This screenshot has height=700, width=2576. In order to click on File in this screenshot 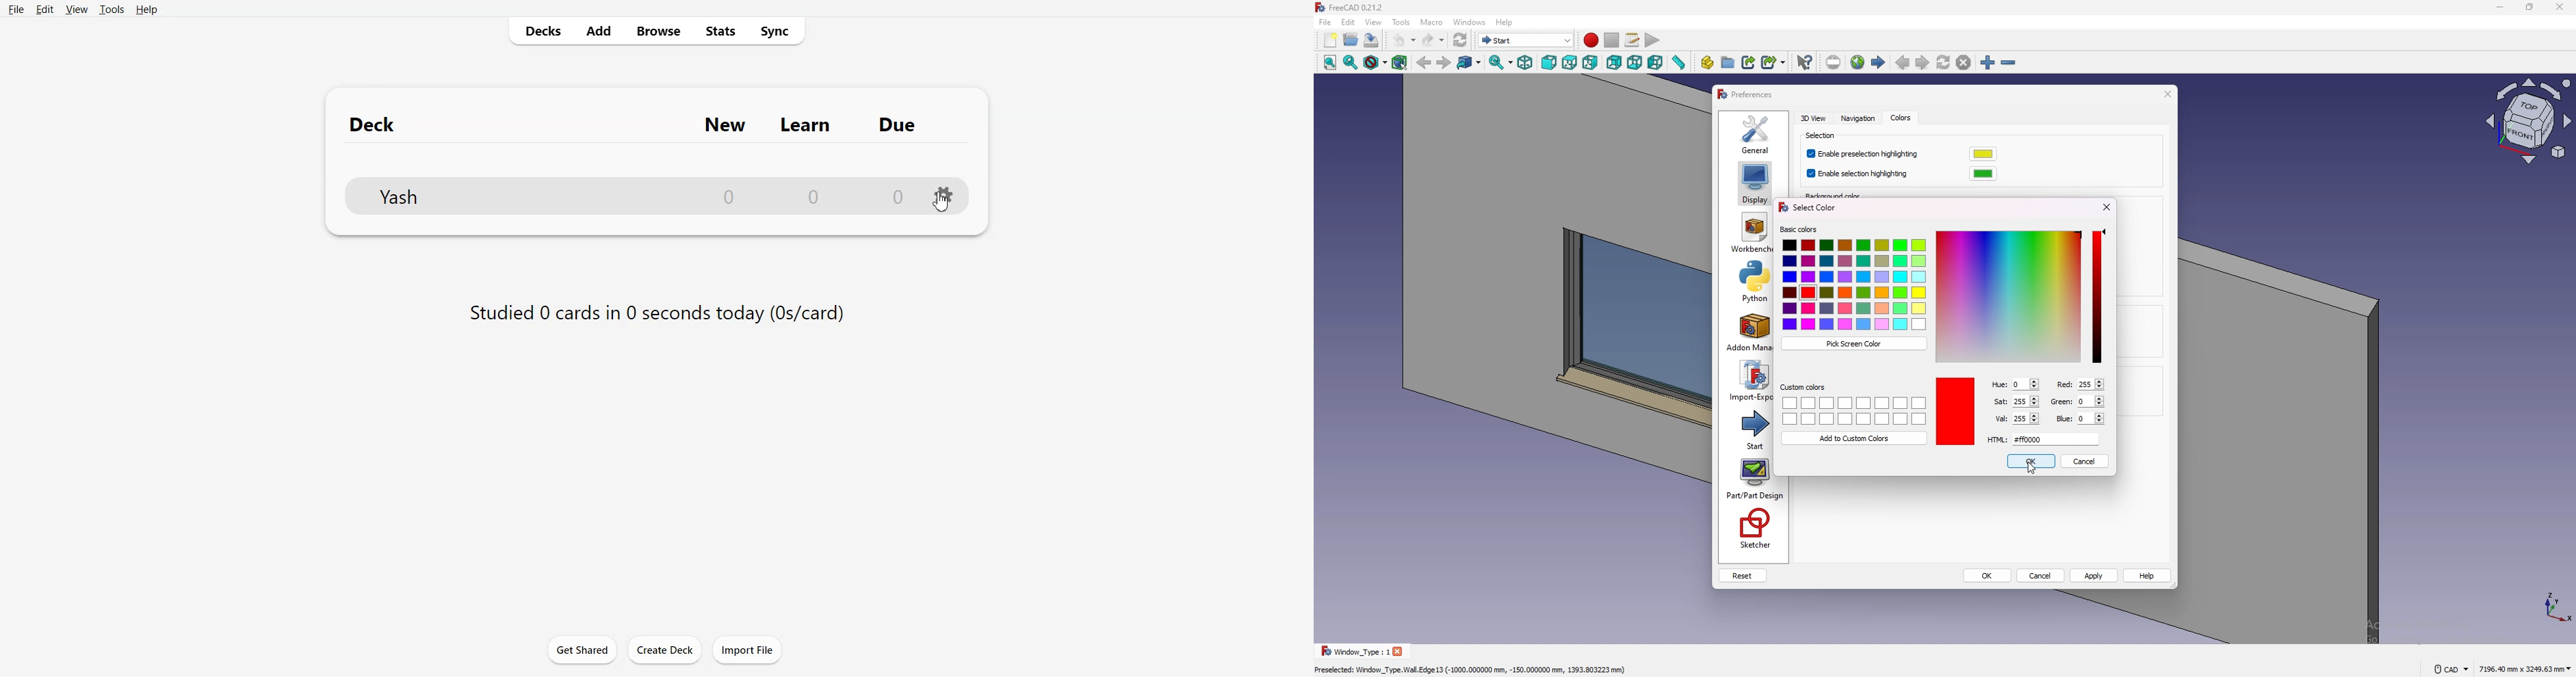, I will do `click(16, 9)`.